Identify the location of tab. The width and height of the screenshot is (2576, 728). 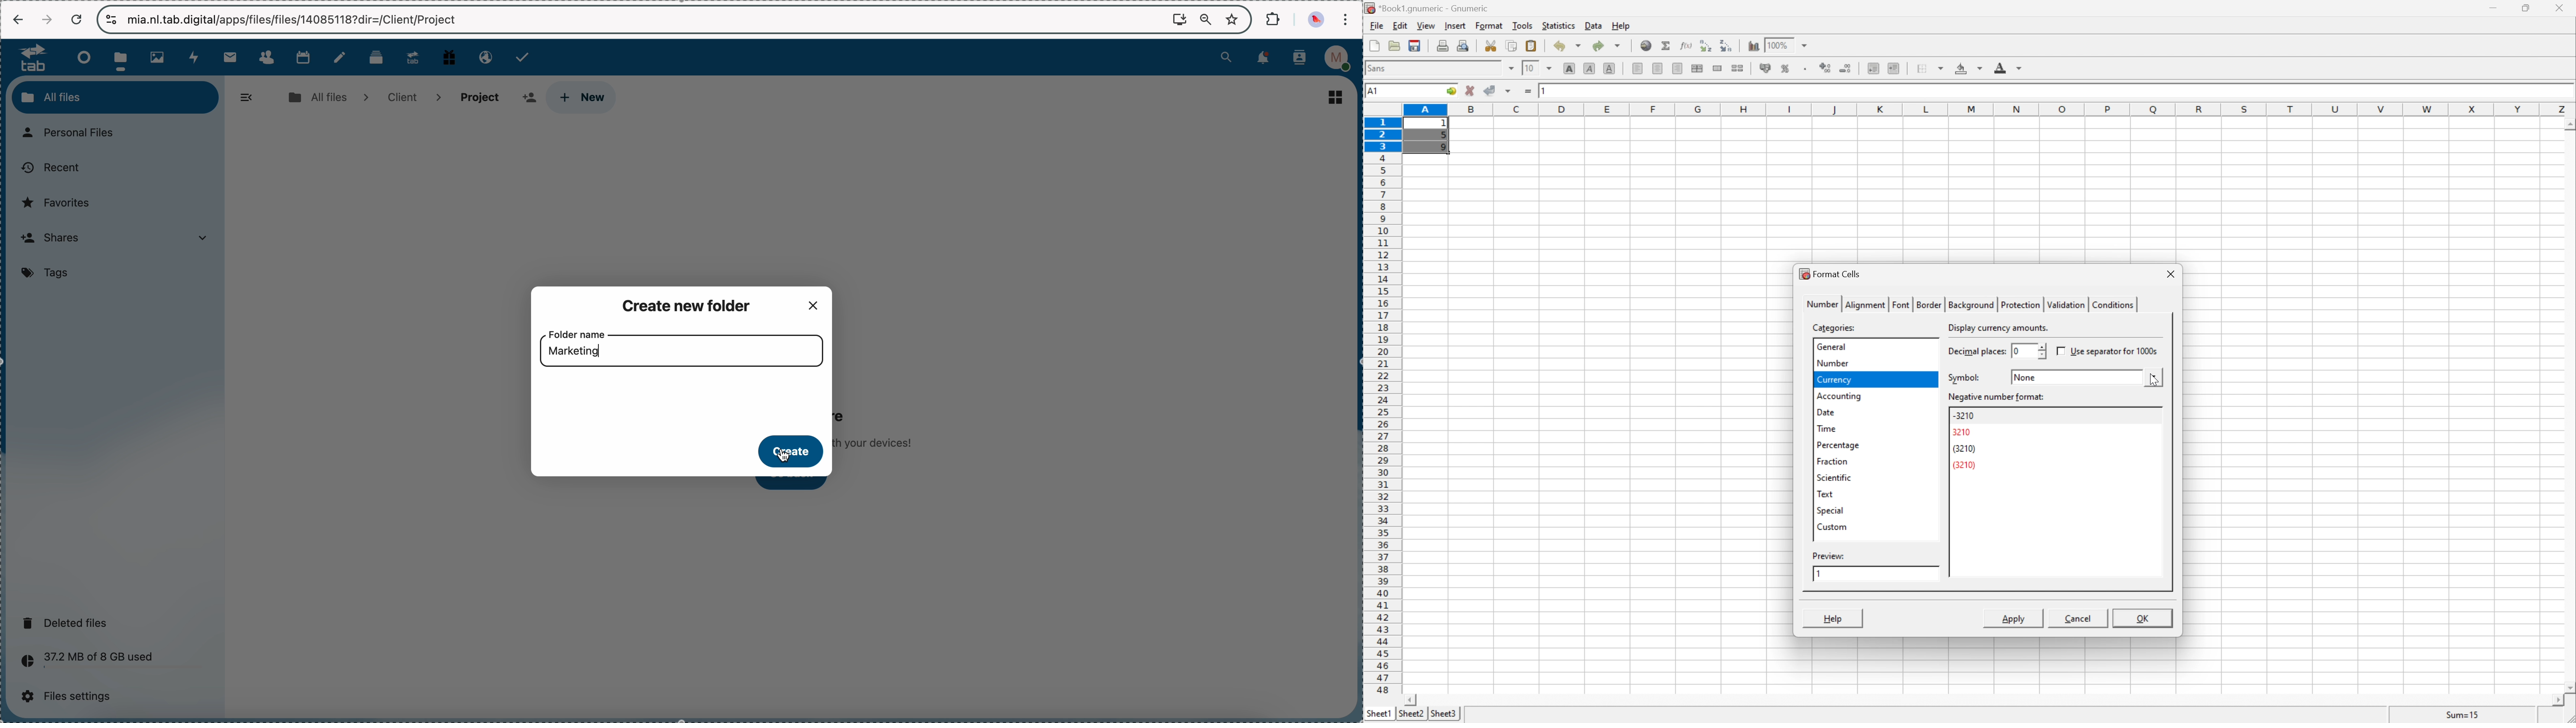
(28, 58).